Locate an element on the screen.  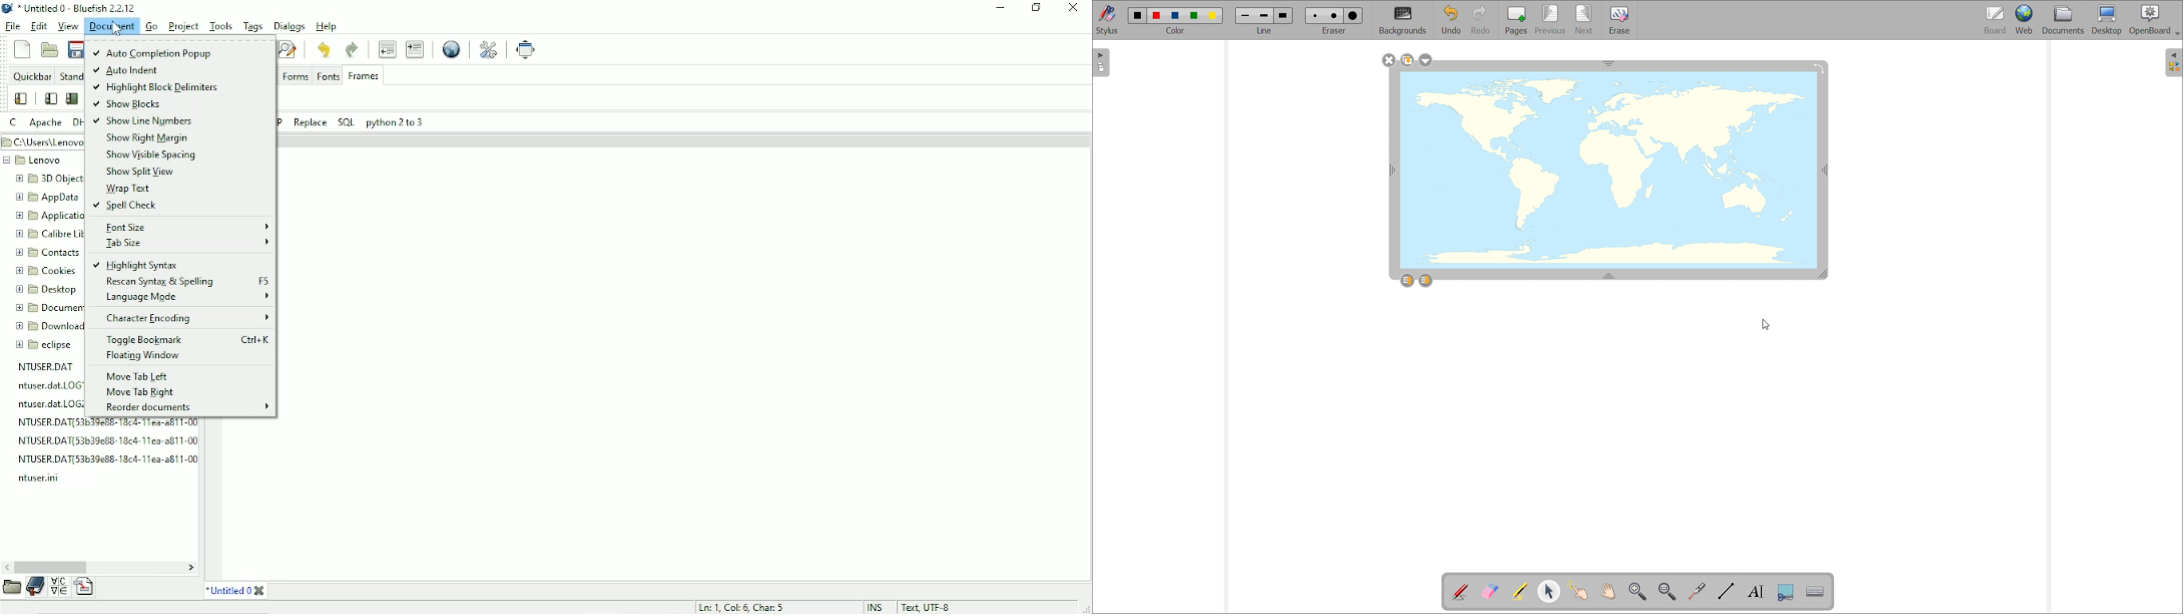
Calibre library is located at coordinates (49, 234).